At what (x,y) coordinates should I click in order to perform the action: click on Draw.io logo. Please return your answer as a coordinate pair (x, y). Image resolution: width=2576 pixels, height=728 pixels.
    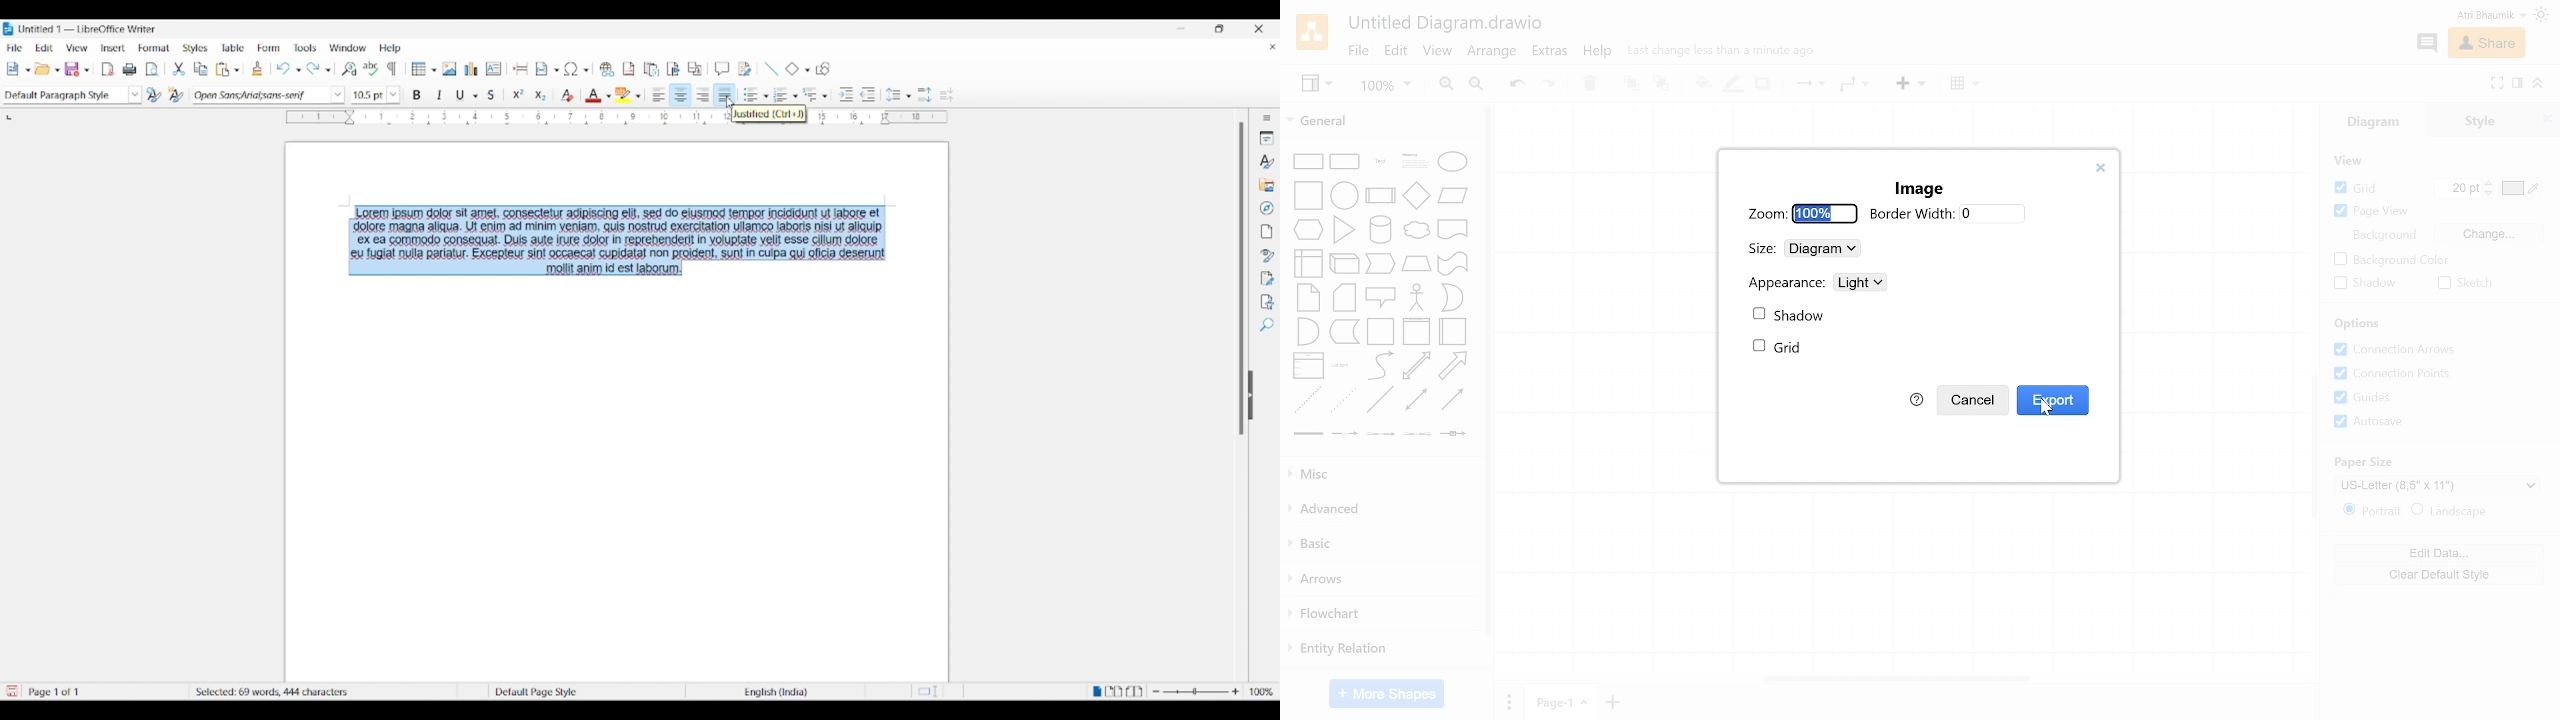
    Looking at the image, I should click on (1314, 31).